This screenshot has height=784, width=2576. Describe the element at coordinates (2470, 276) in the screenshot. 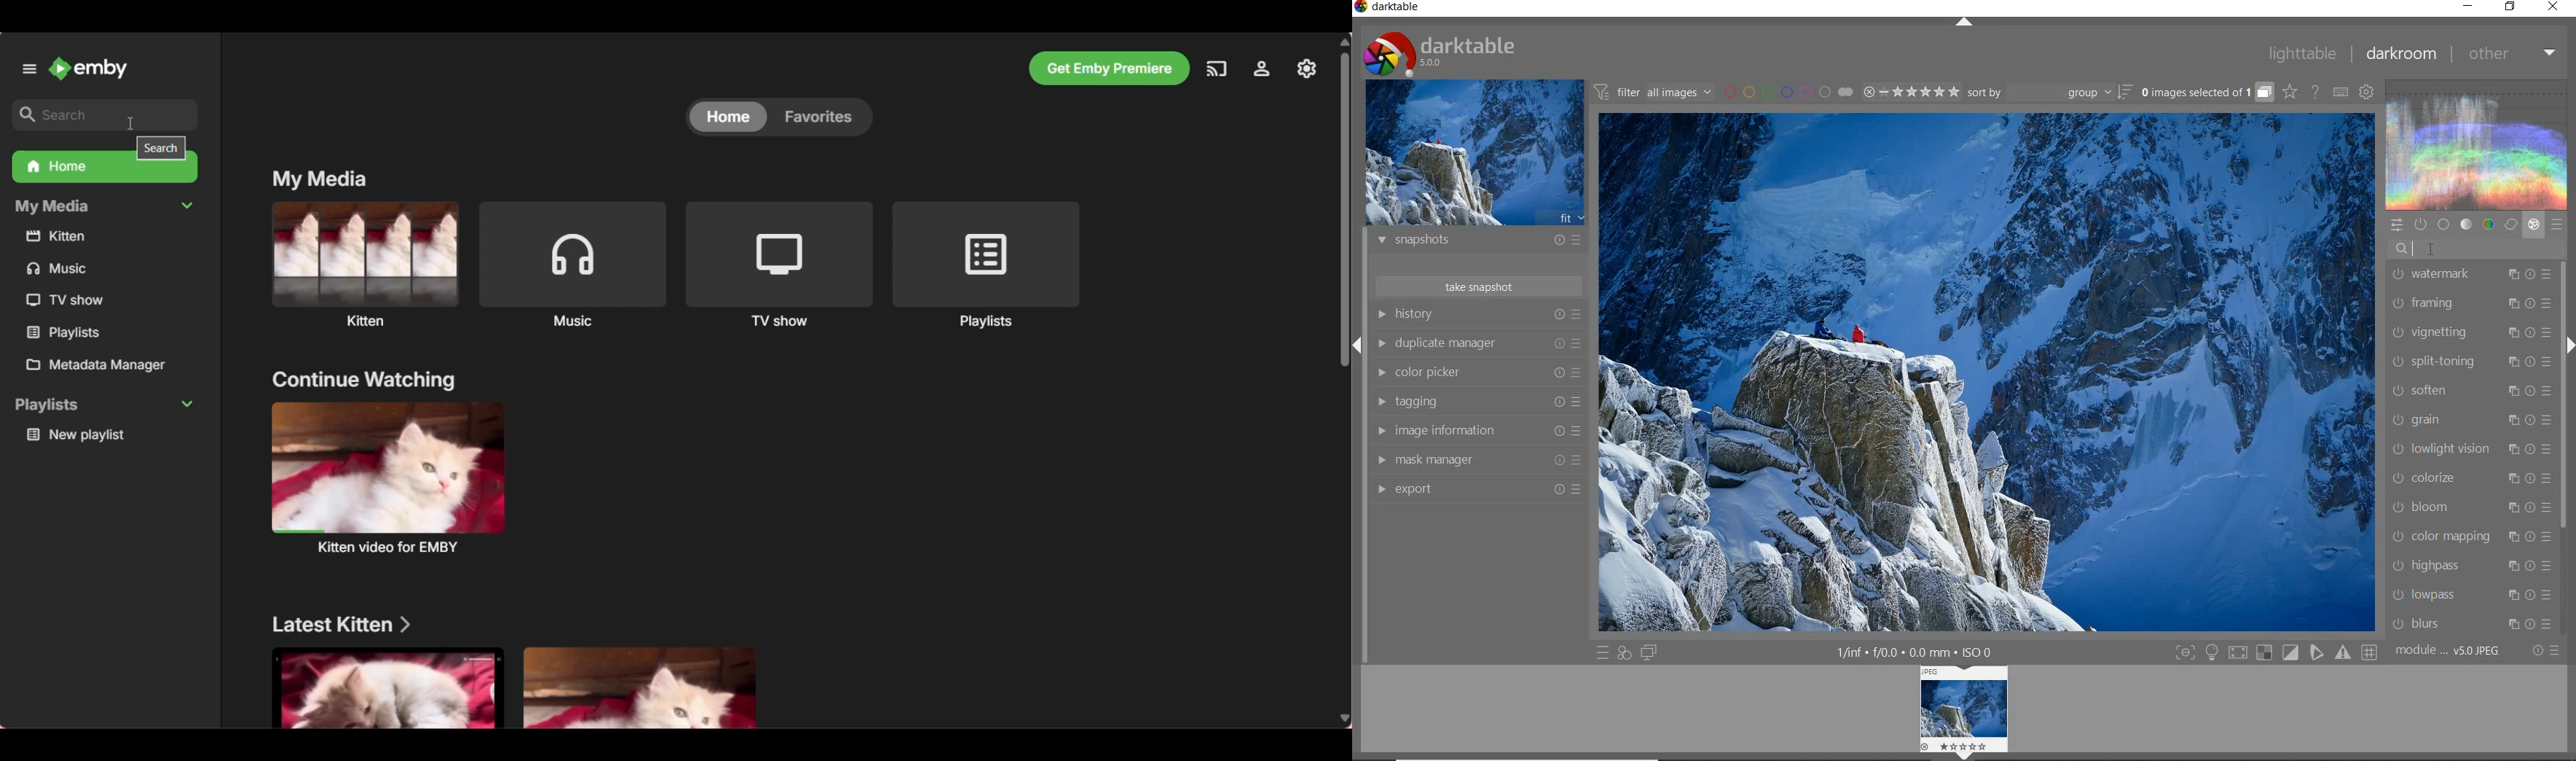

I see `watermark` at that location.